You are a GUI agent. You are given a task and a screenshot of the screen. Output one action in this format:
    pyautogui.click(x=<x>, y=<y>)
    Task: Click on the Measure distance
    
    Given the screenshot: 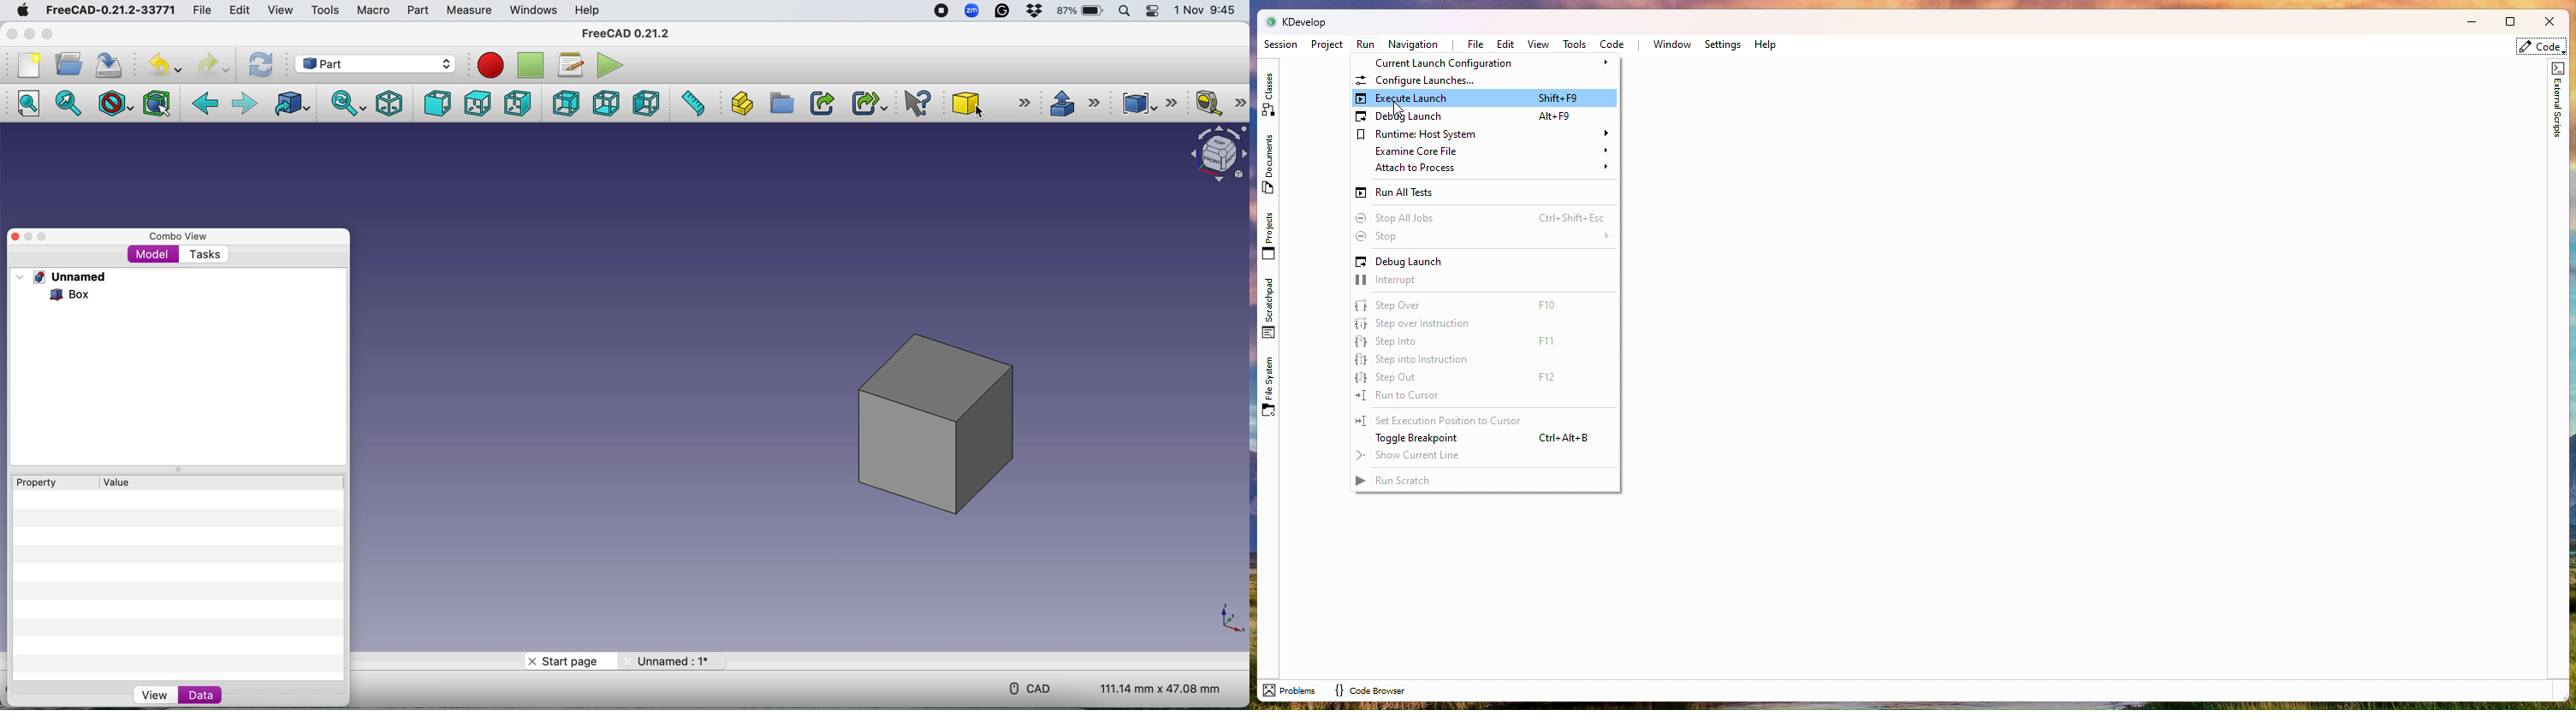 What is the action you would take?
    pyautogui.click(x=692, y=102)
    